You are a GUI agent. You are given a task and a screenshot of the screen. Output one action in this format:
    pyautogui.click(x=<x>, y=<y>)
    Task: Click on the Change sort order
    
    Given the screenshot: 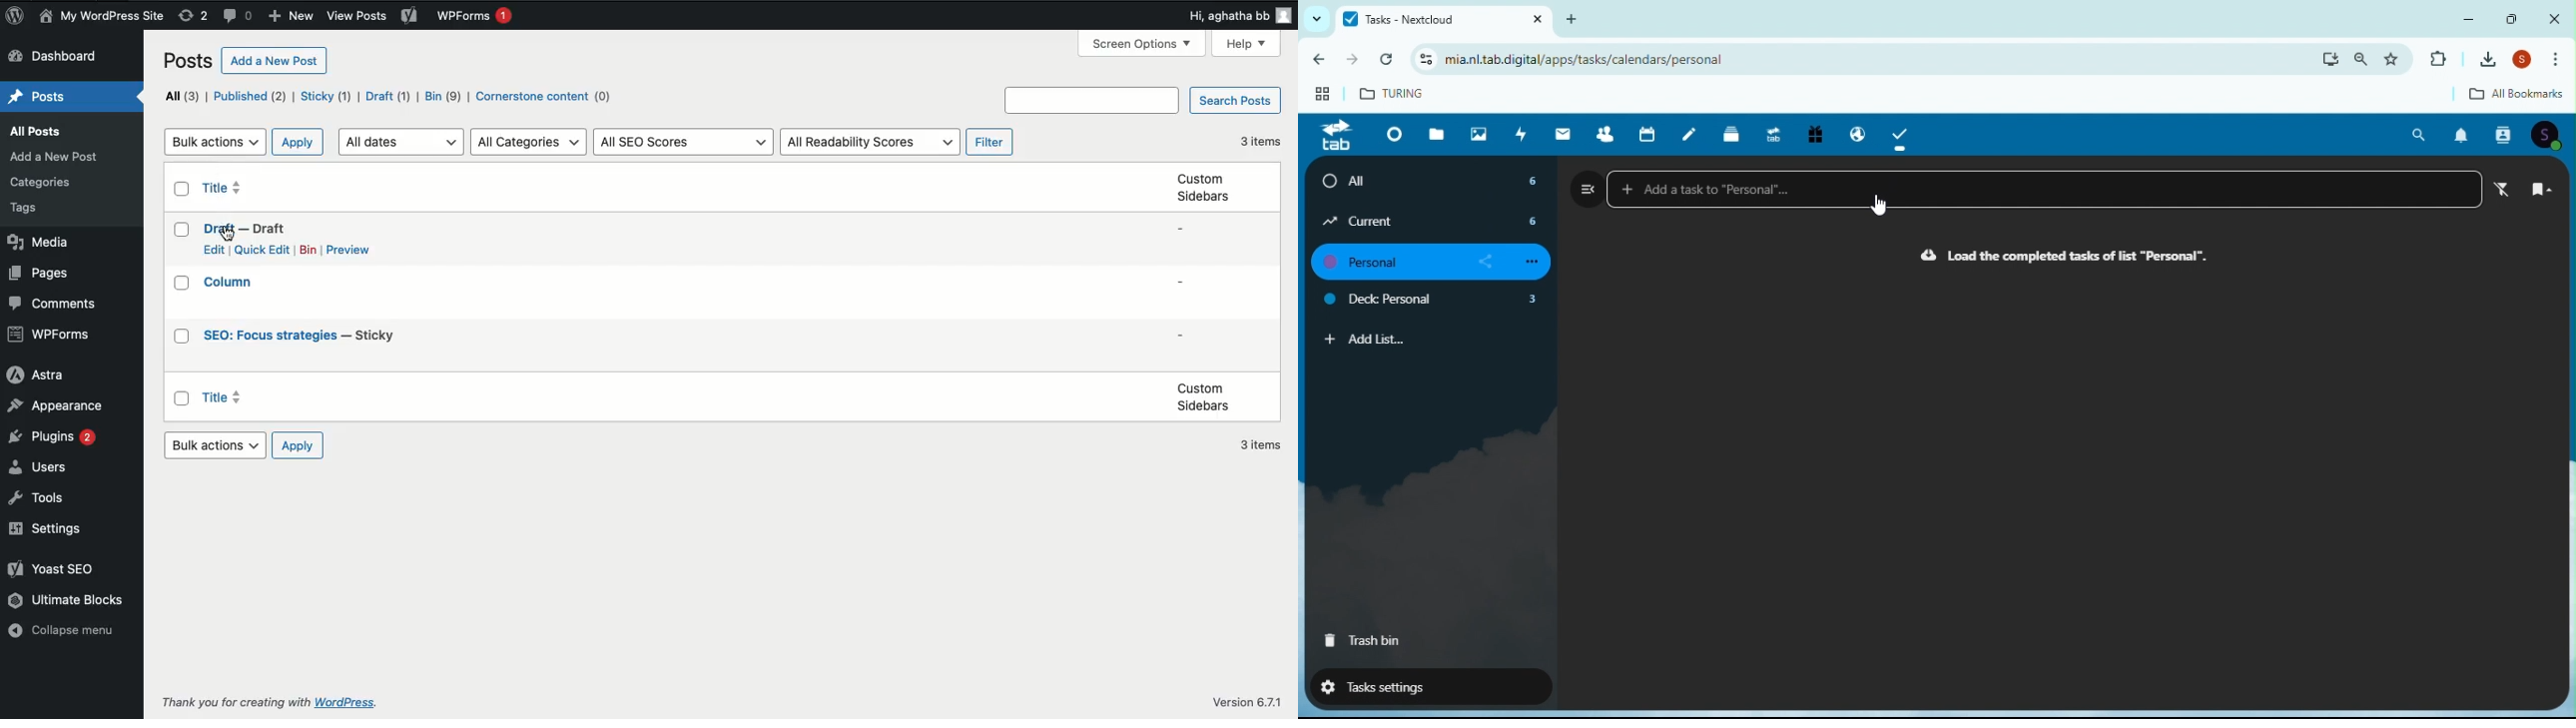 What is the action you would take?
    pyautogui.click(x=2542, y=191)
    